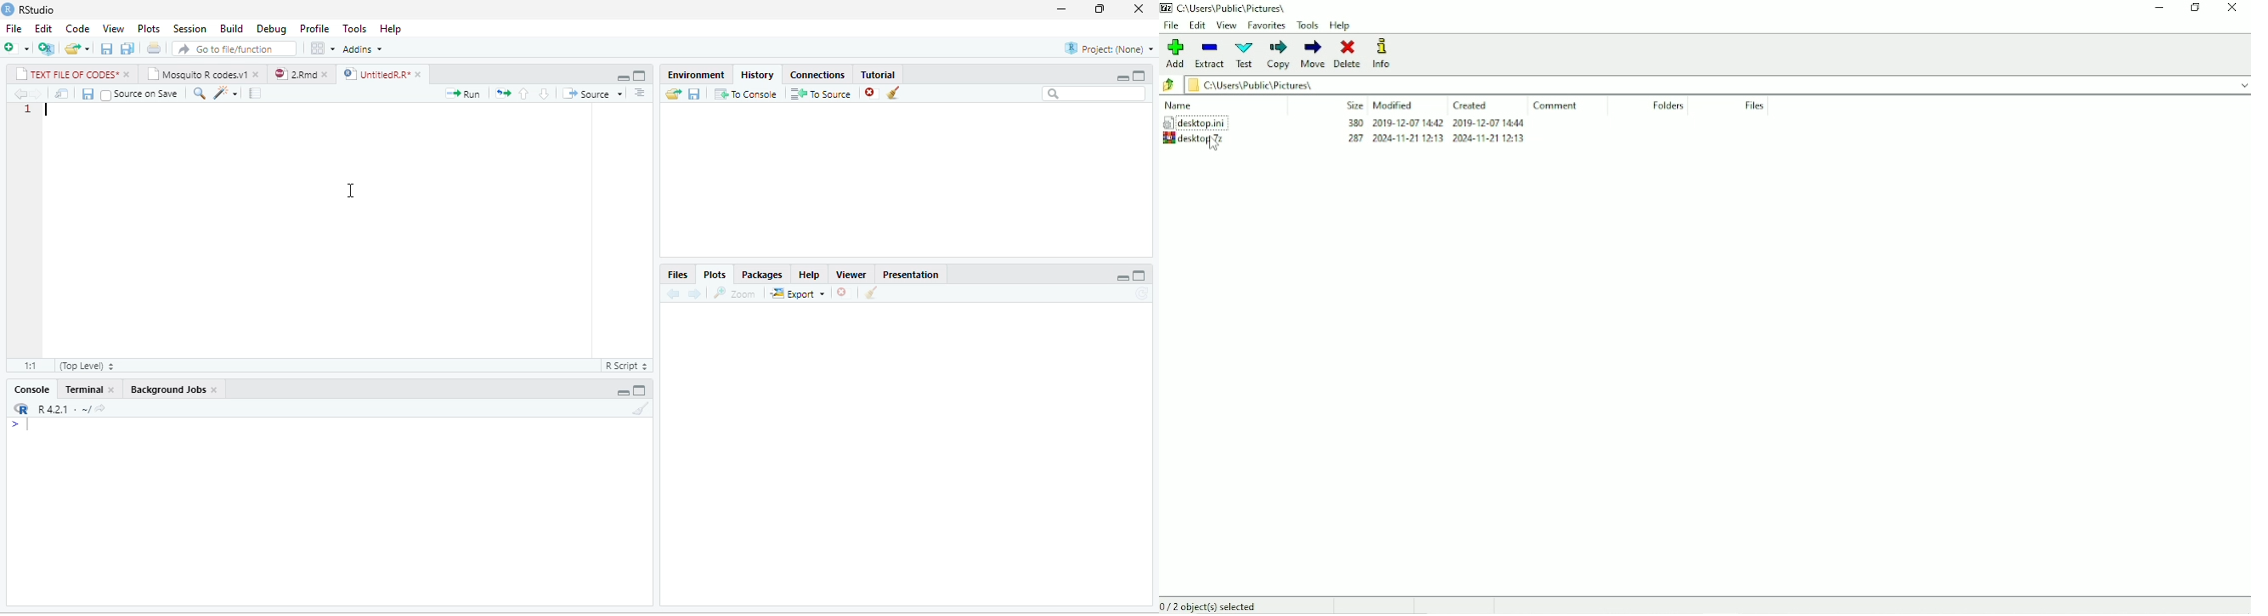 The image size is (2268, 616). I want to click on Build, so click(232, 29).